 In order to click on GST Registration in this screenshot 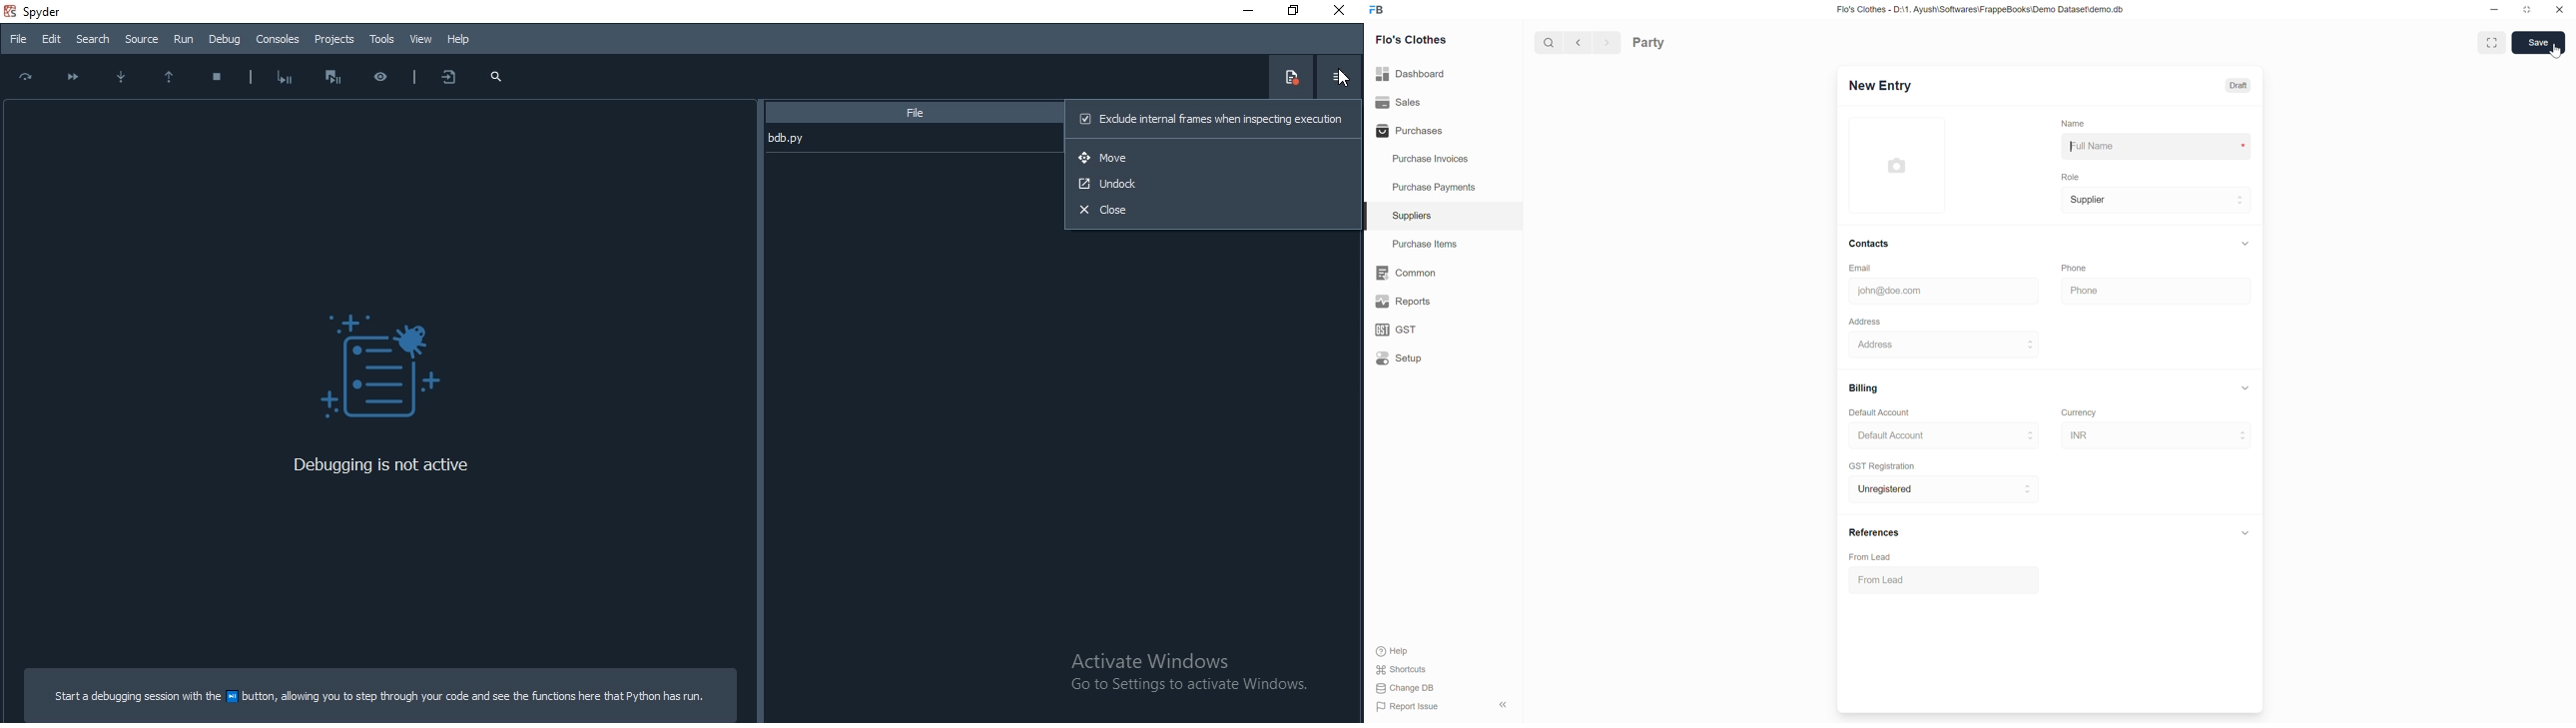, I will do `click(1882, 466)`.